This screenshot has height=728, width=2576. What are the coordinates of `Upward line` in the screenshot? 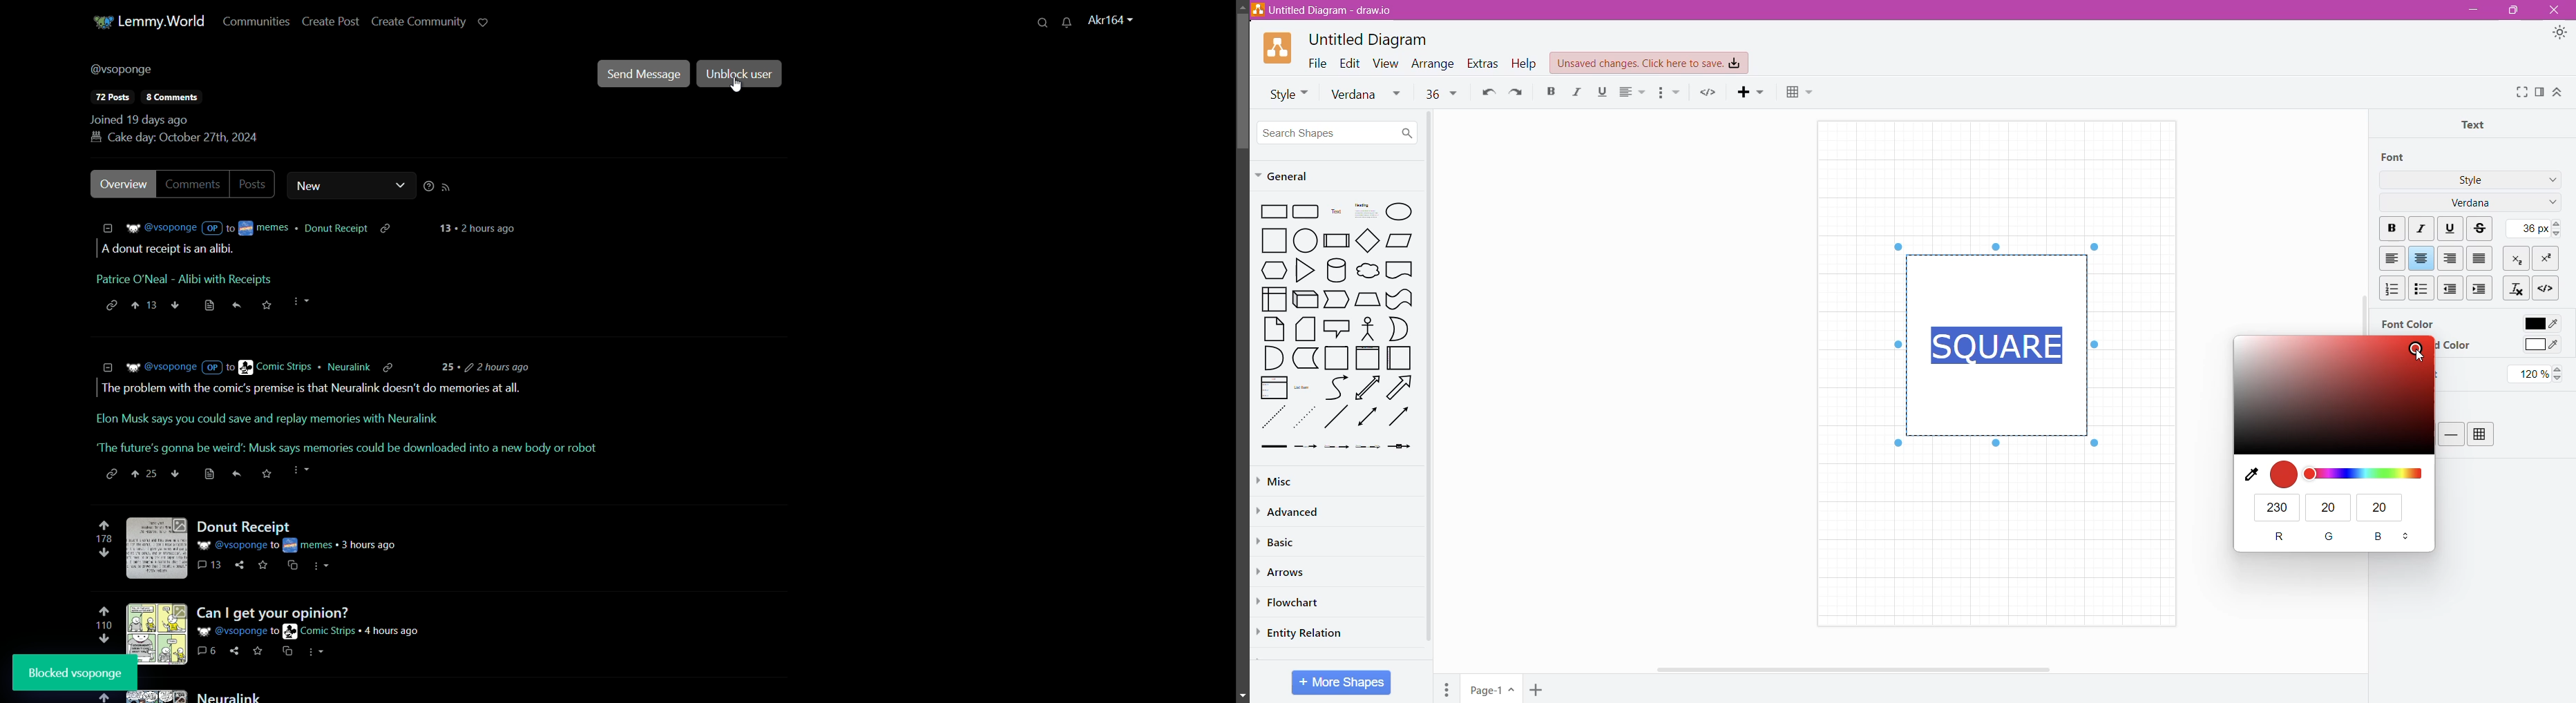 It's located at (1367, 387).